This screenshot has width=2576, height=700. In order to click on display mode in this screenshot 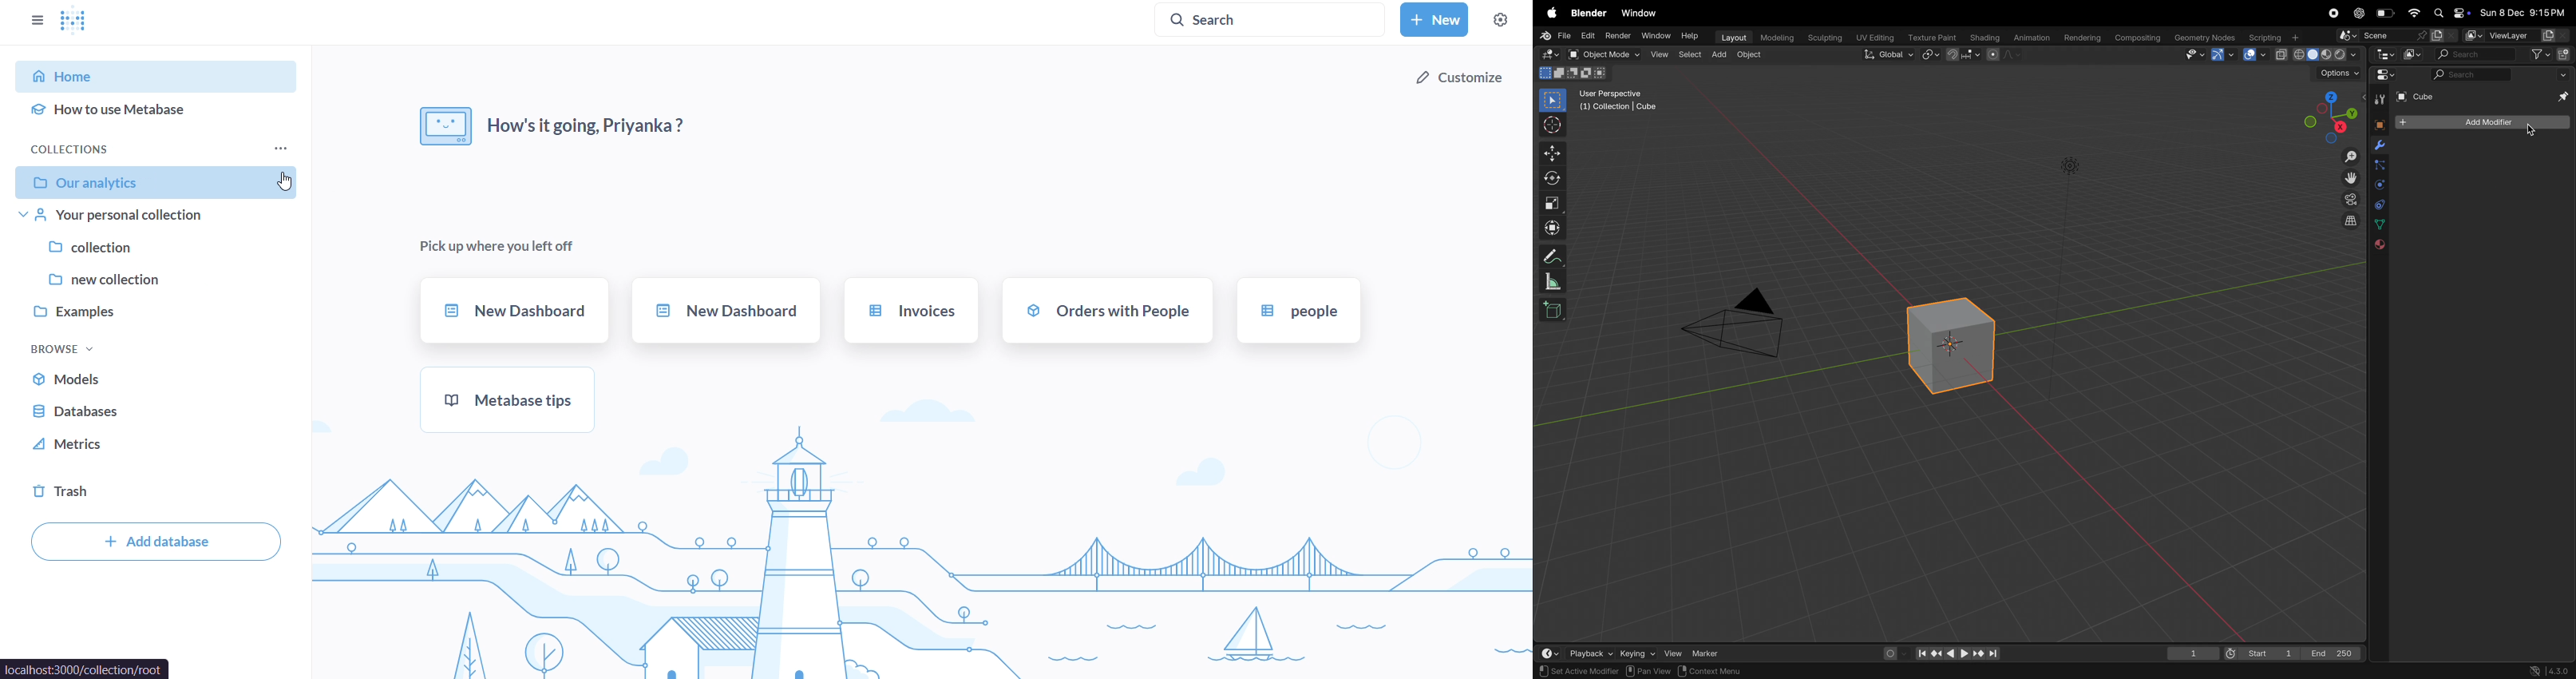, I will do `click(2412, 54)`.